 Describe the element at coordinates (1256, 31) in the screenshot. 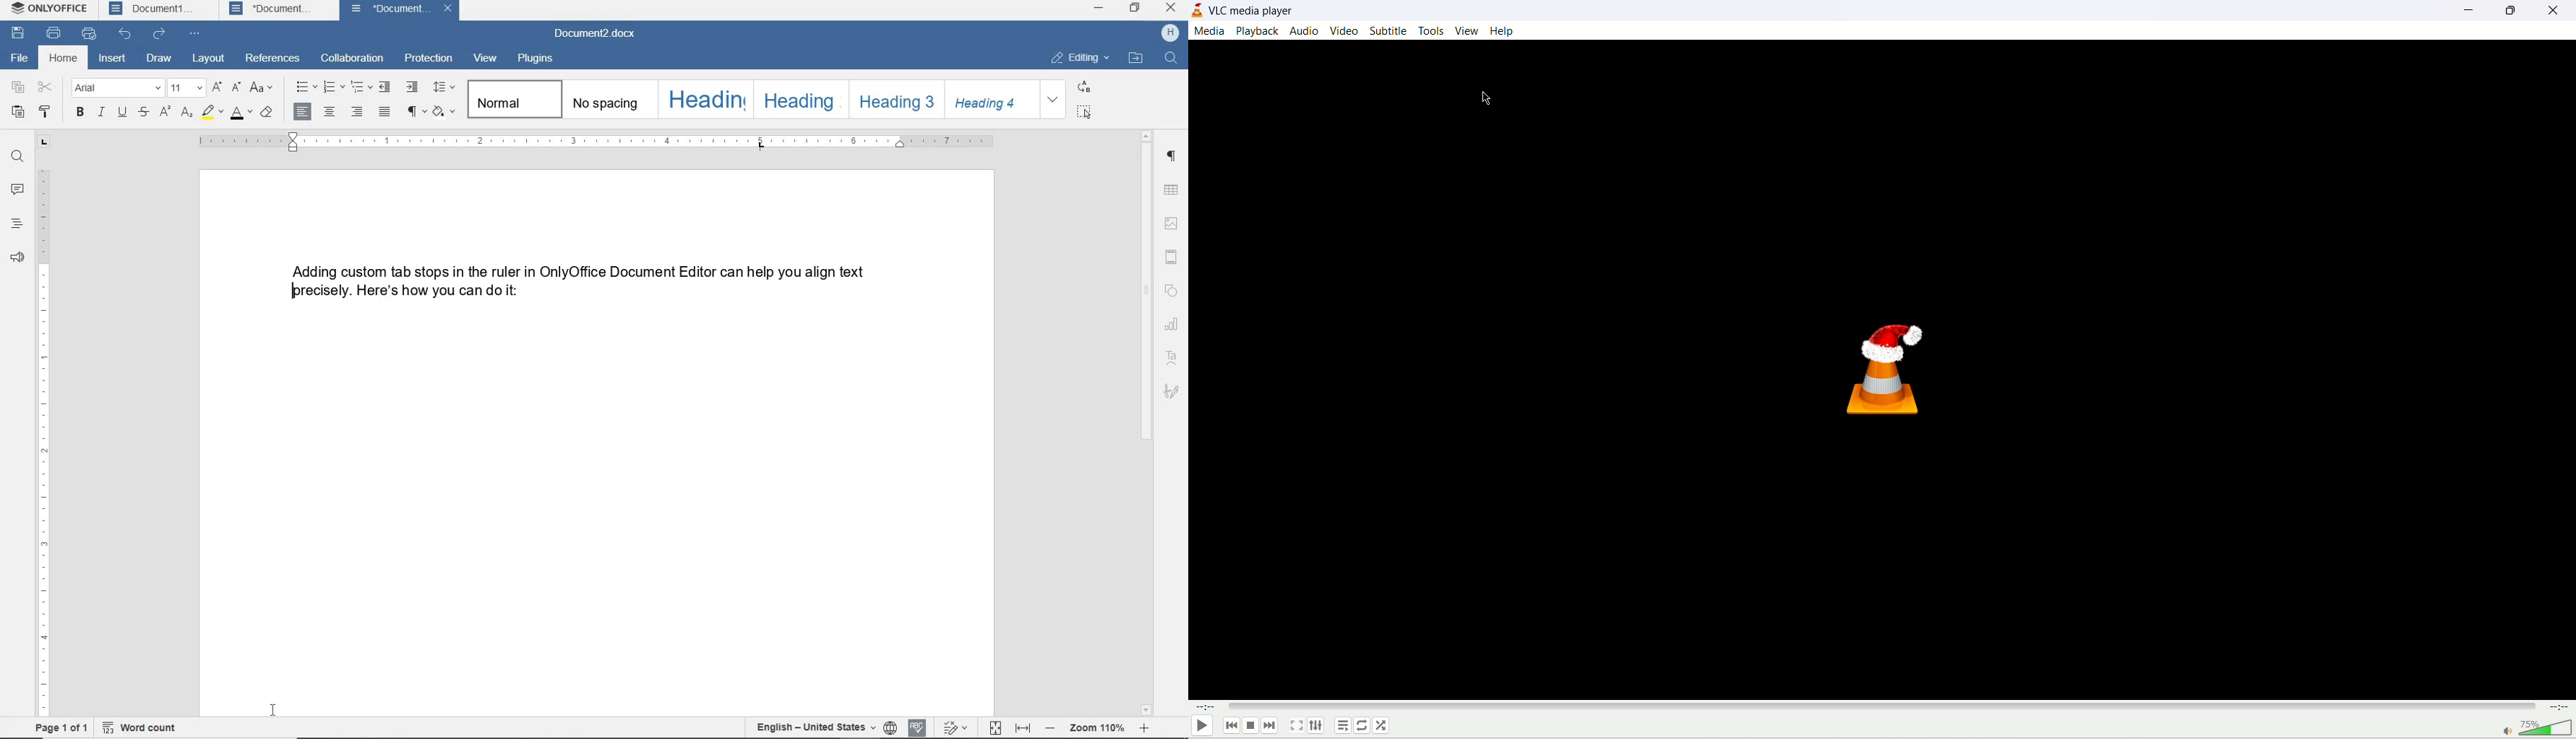

I see `playback` at that location.